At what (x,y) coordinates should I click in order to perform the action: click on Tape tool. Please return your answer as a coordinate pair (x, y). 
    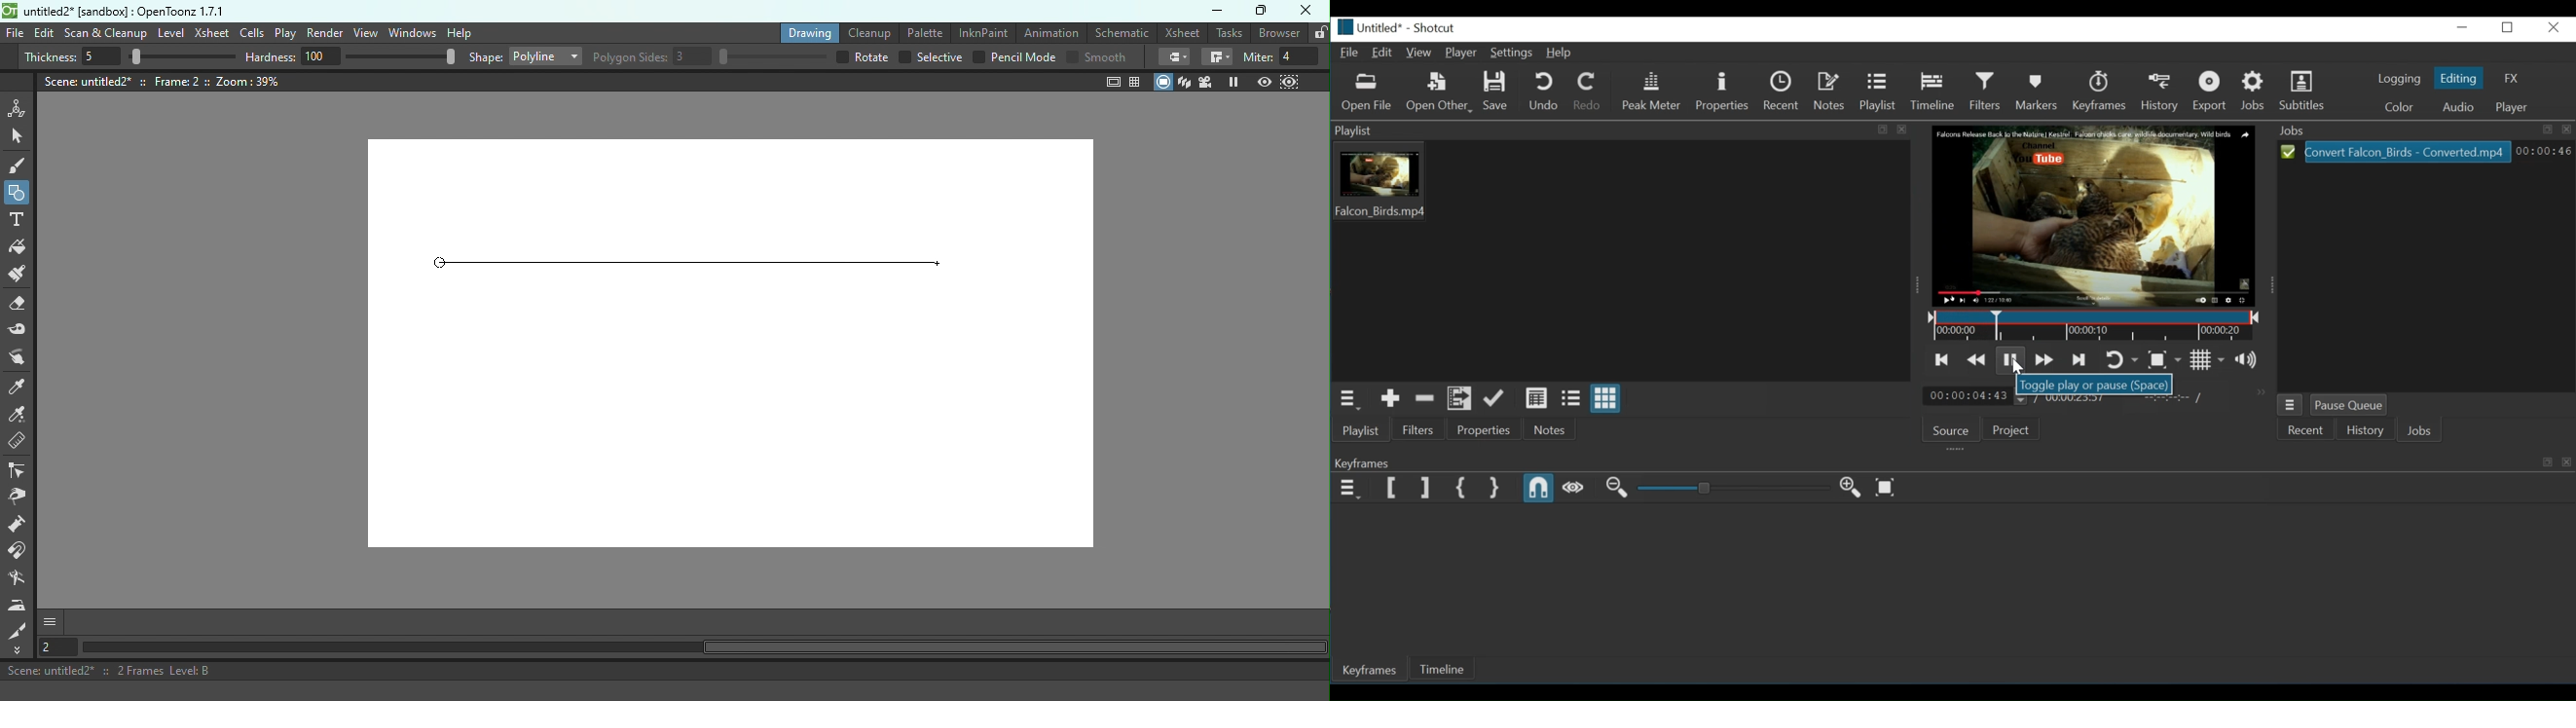
    Looking at the image, I should click on (21, 331).